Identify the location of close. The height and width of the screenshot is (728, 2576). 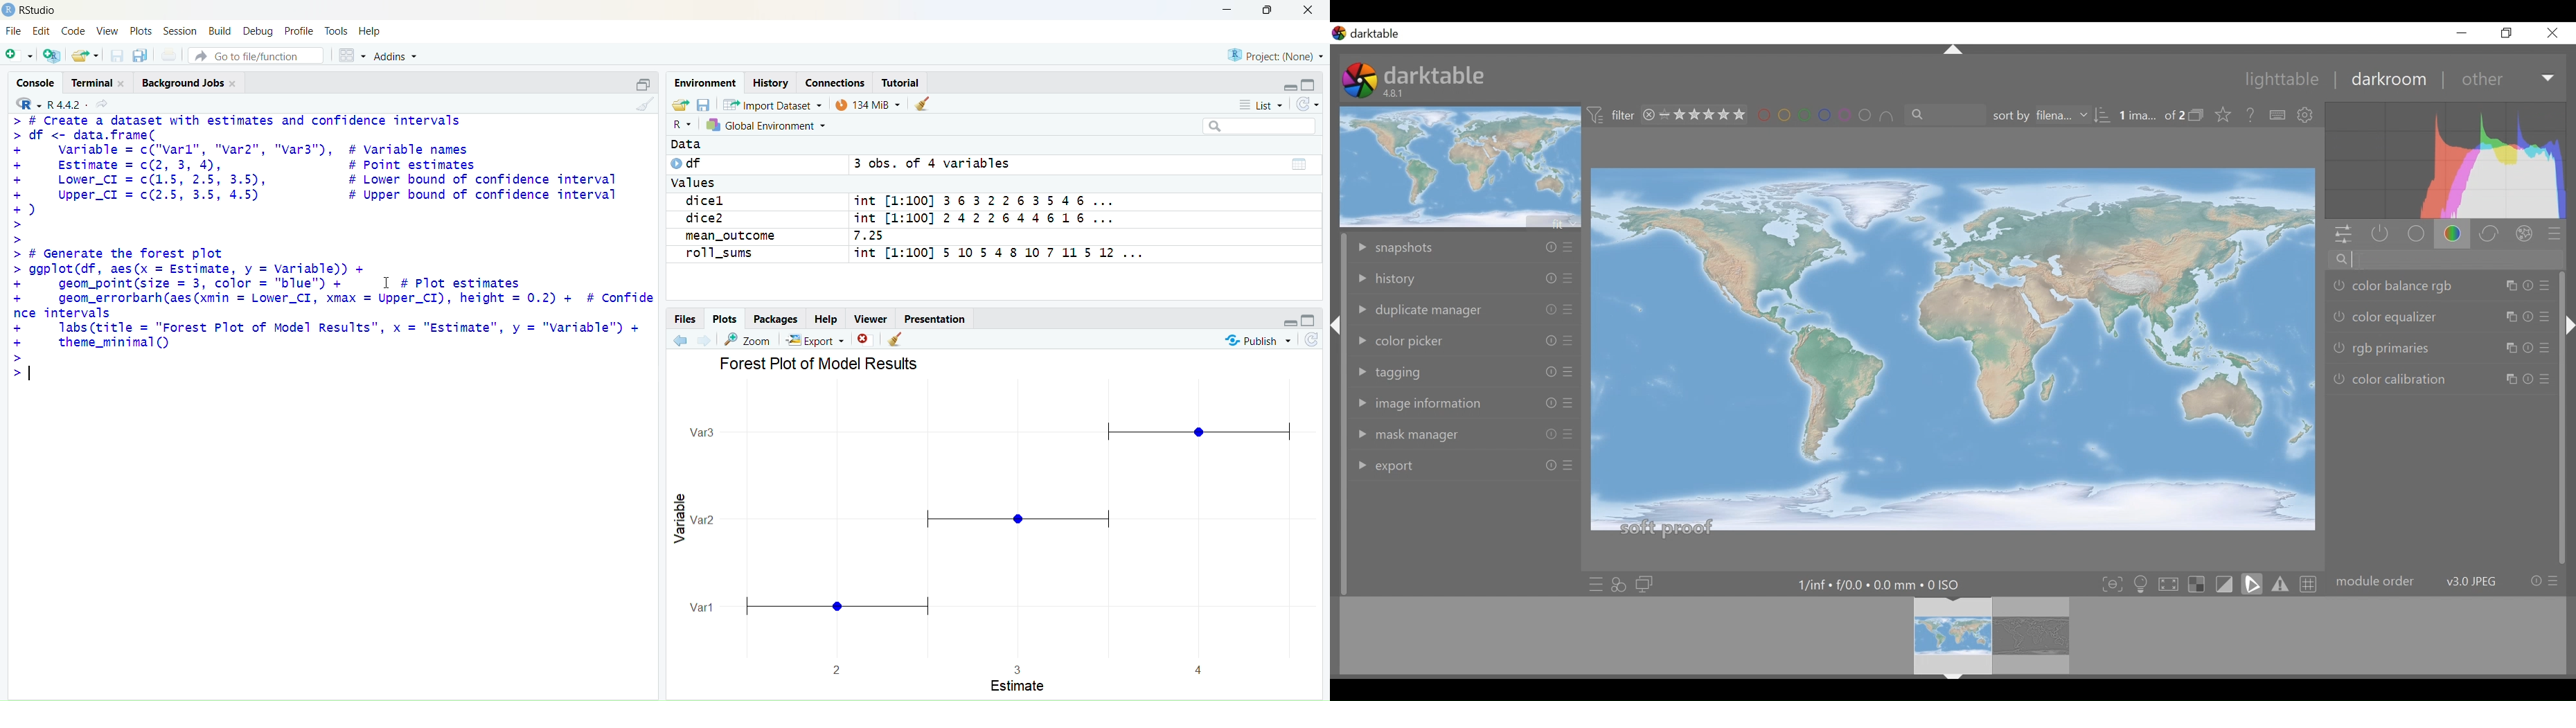
(863, 339).